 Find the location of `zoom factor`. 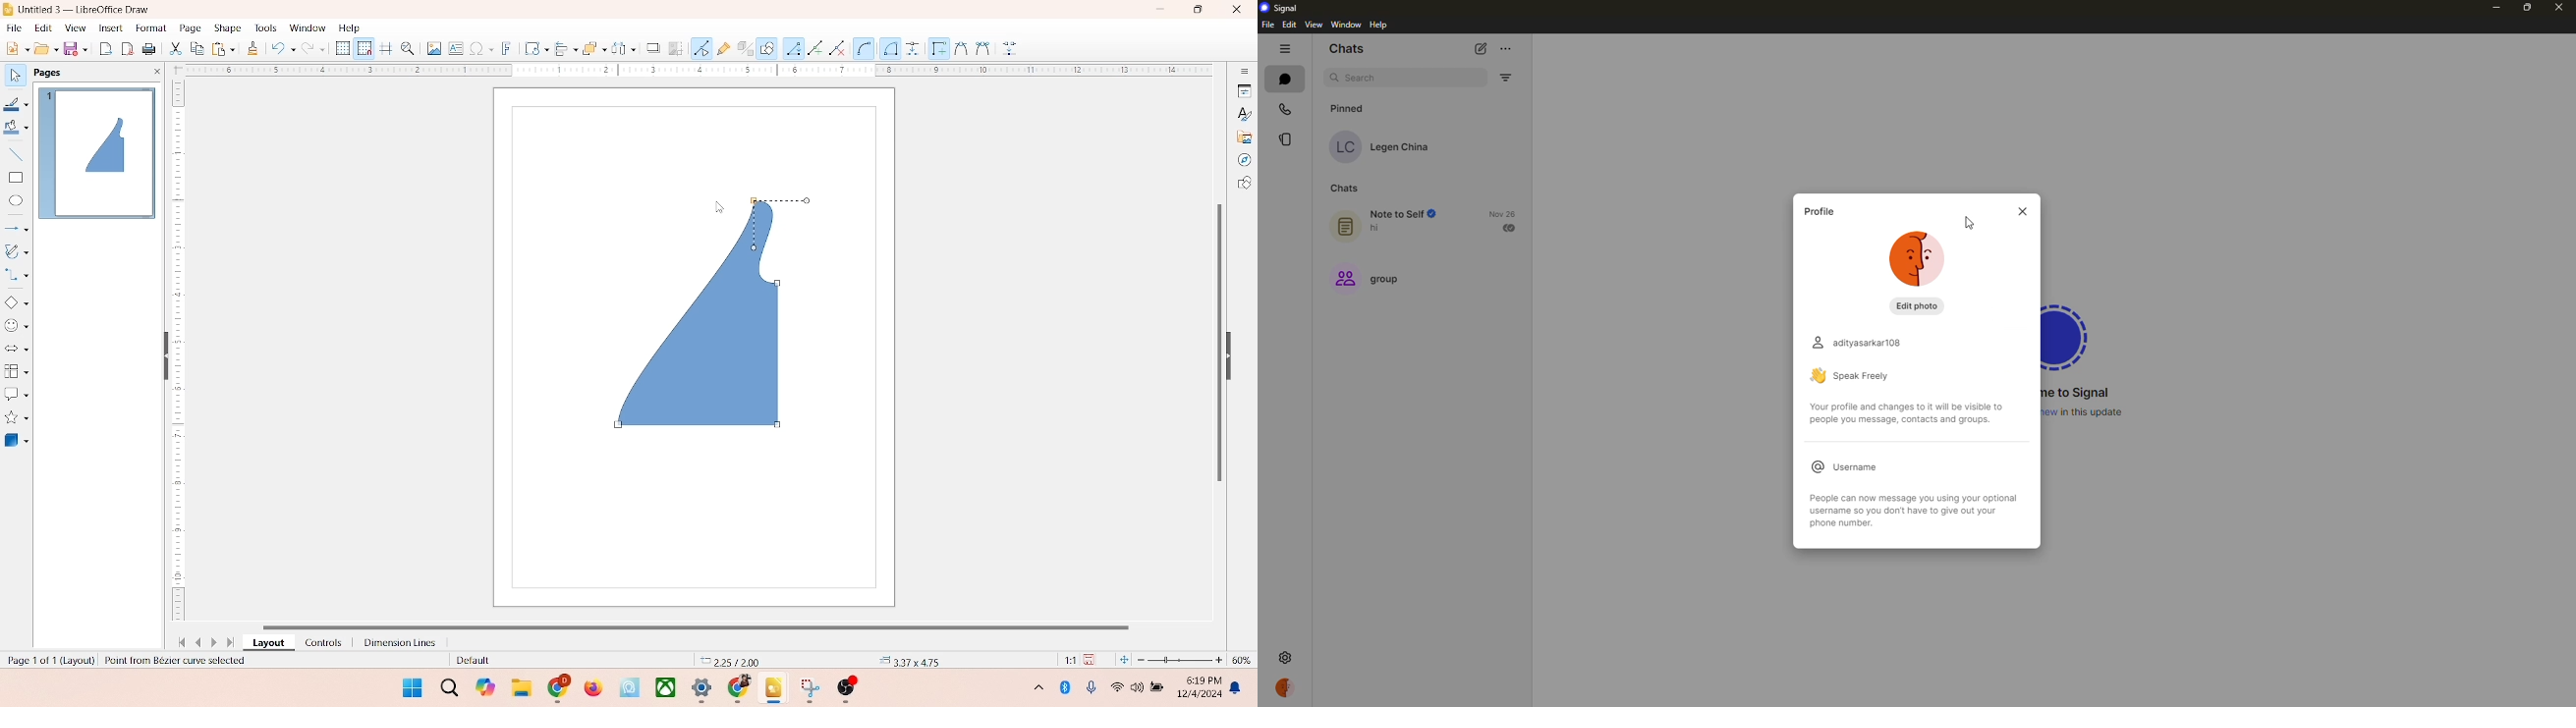

zoom factor is located at coordinates (1181, 660).